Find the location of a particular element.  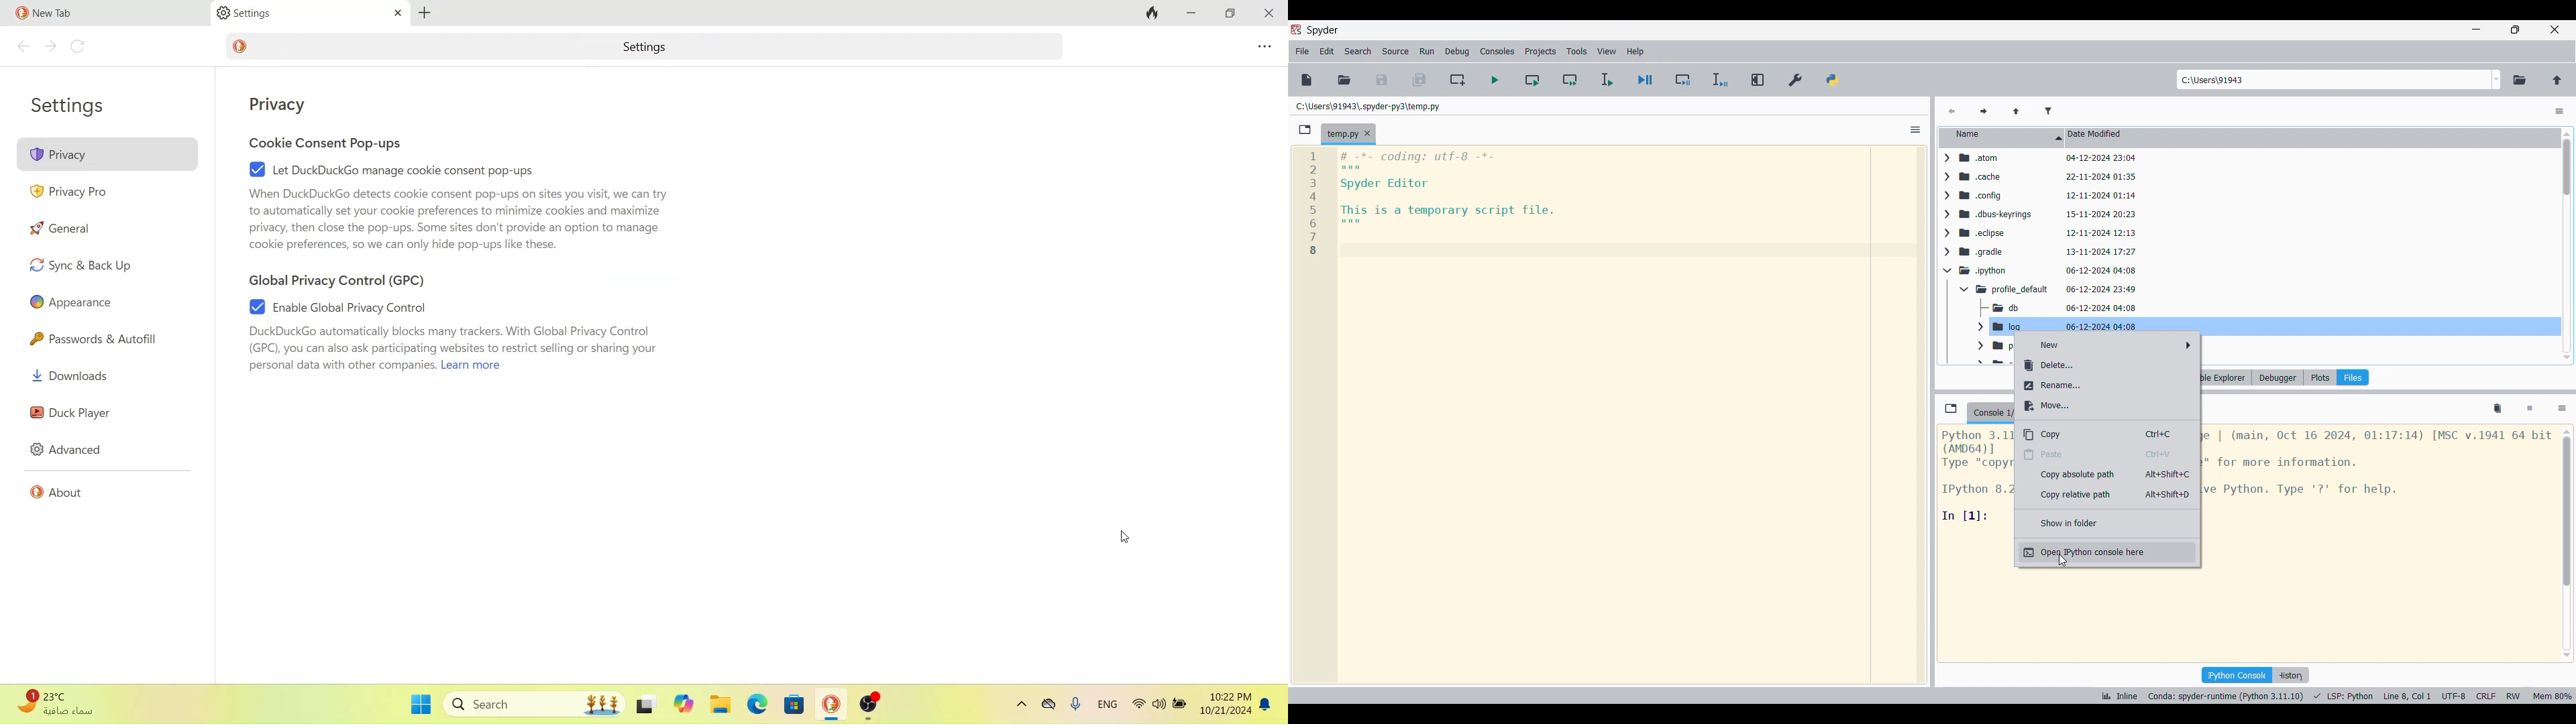

Debug cell is located at coordinates (1683, 79).